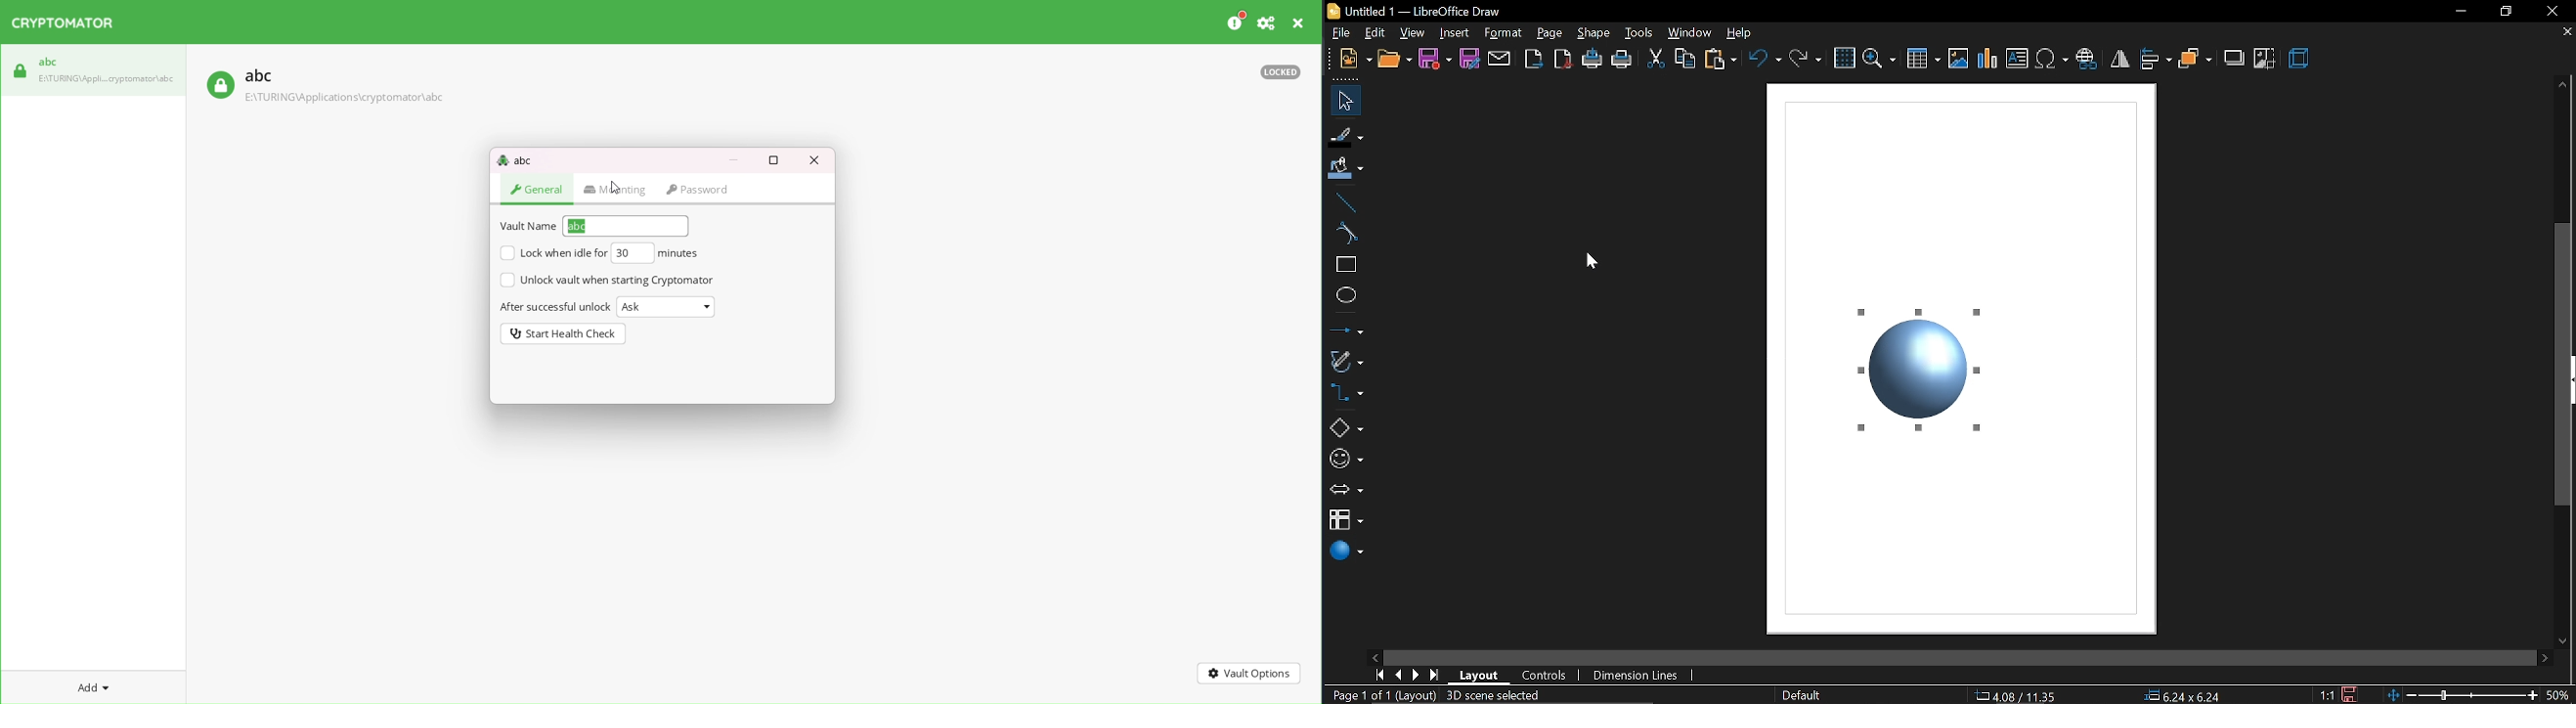  I want to click on vault name, so click(528, 225).